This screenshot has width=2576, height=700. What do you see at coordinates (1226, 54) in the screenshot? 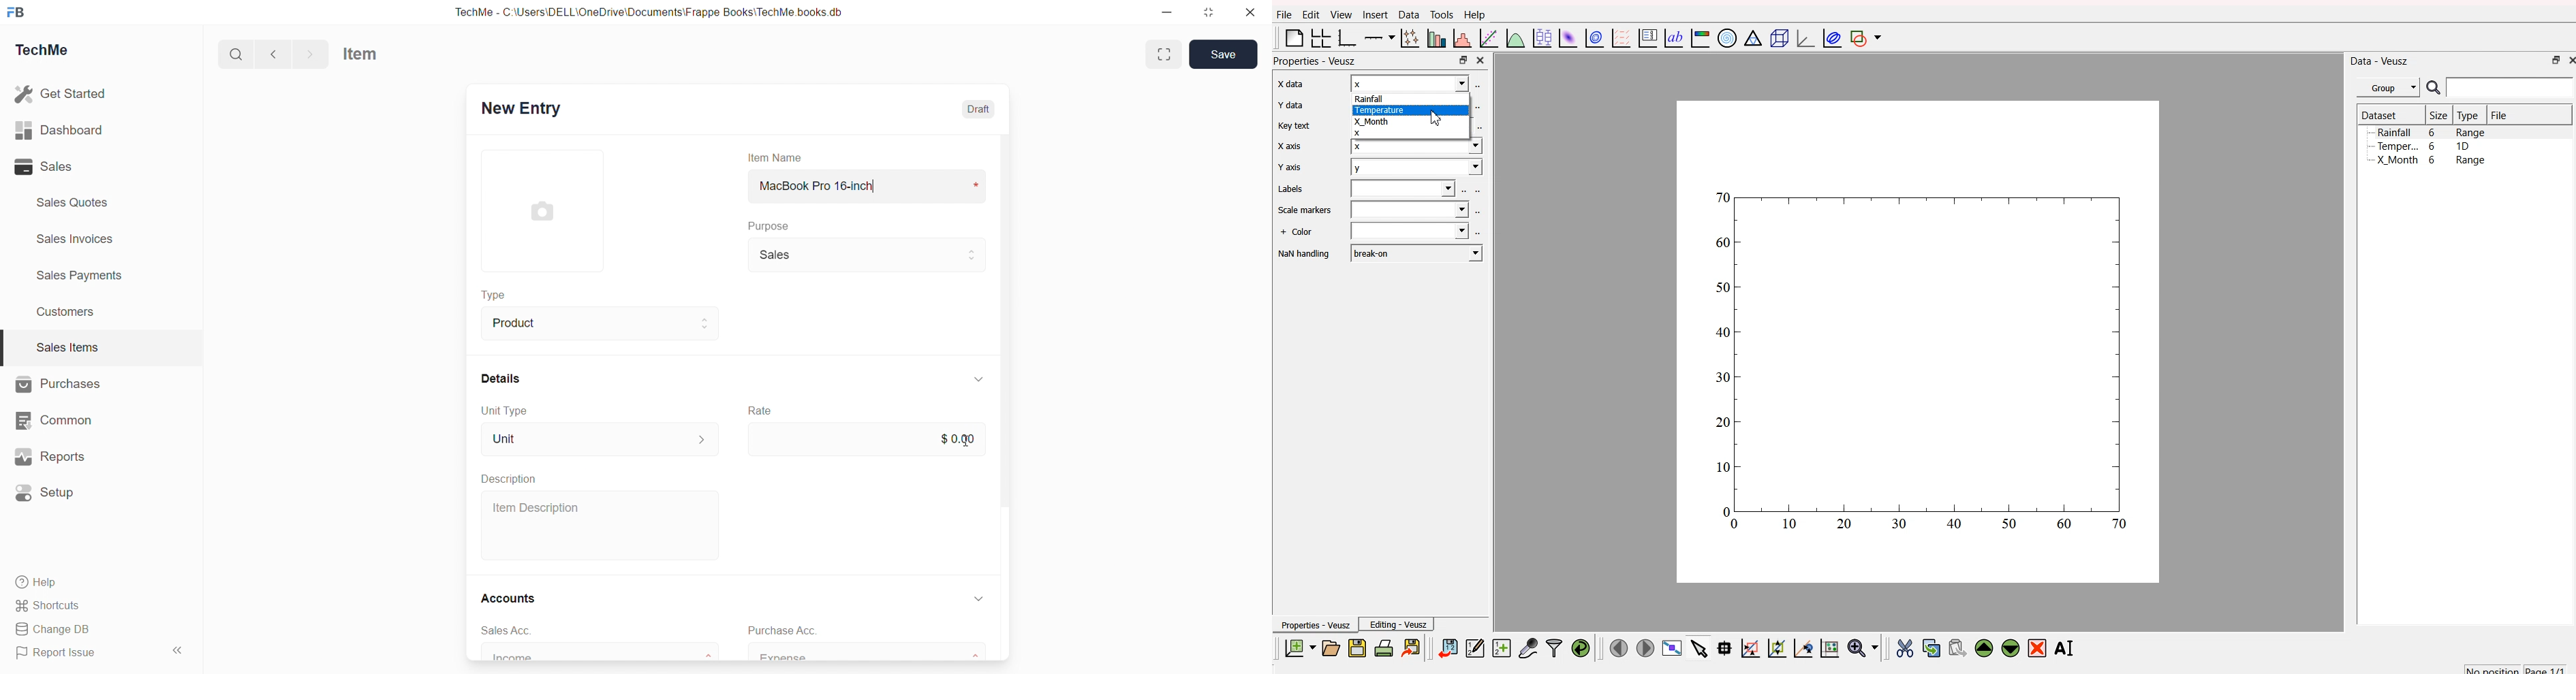
I see `Save` at bounding box center [1226, 54].